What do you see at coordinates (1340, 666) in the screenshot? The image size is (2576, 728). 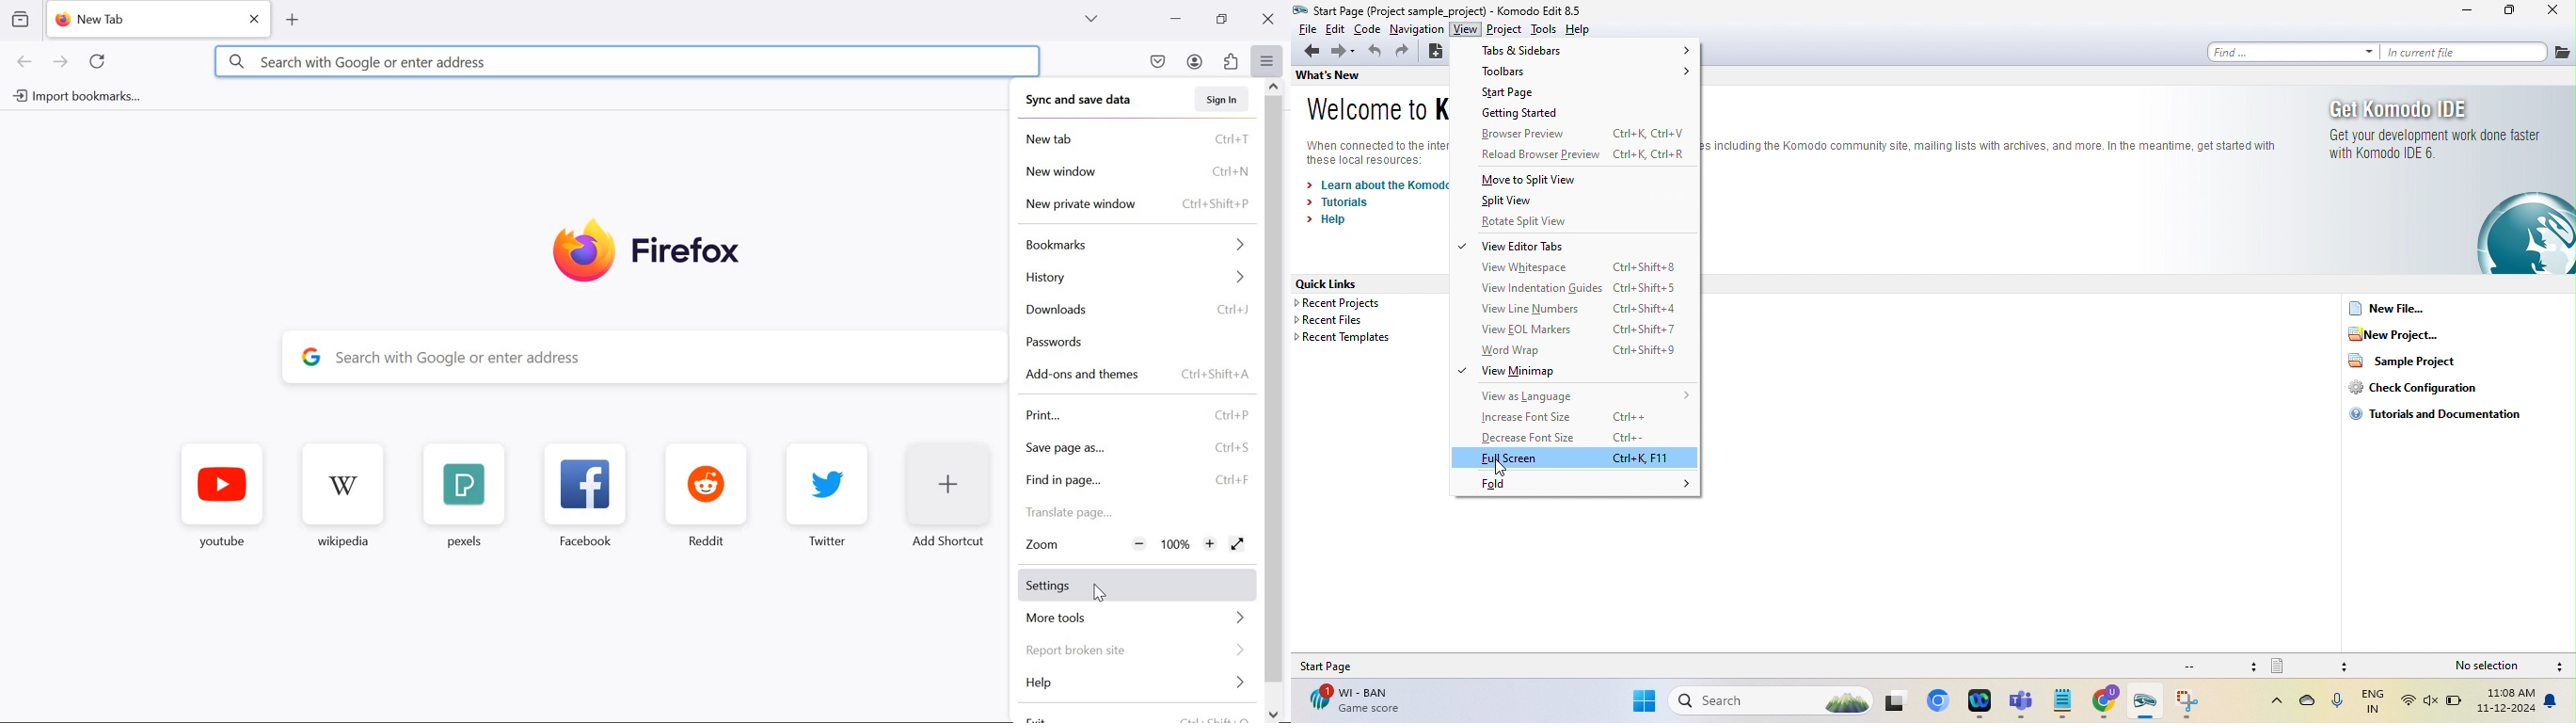 I see `start page` at bounding box center [1340, 666].